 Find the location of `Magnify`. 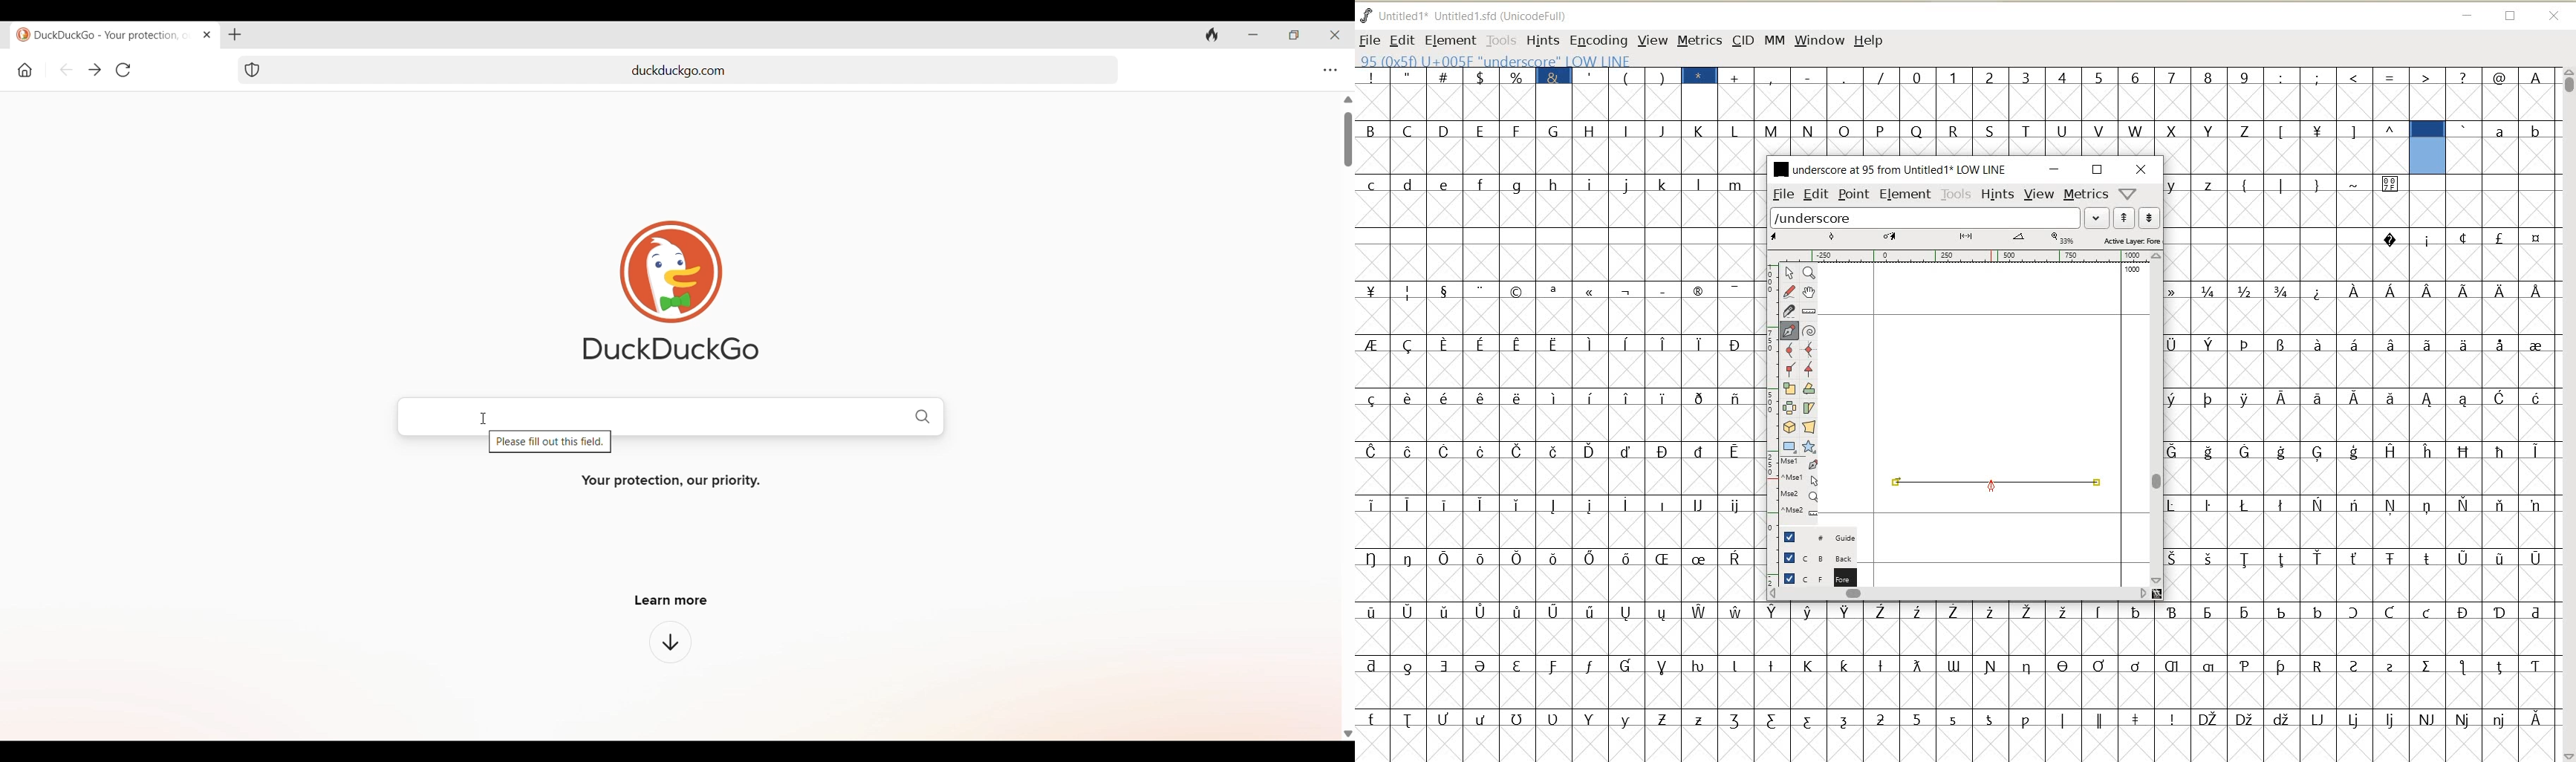

Magnify is located at coordinates (1808, 273).